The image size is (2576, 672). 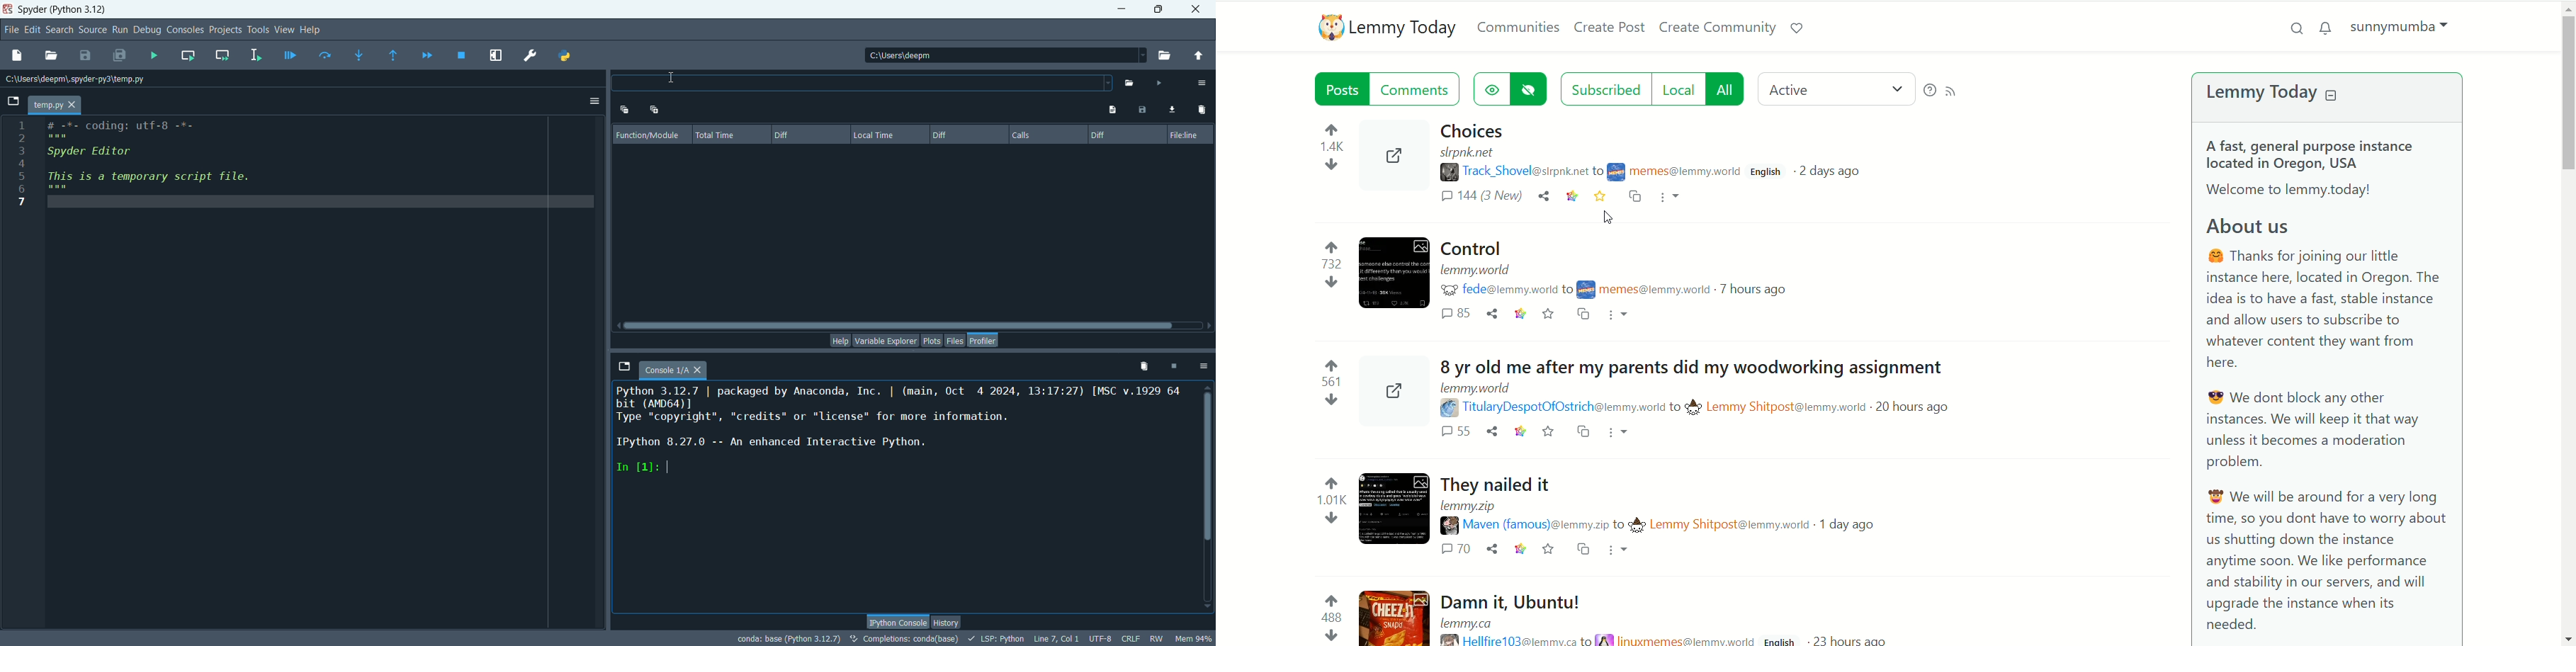 What do you see at coordinates (1168, 54) in the screenshot?
I see `browse working directory` at bounding box center [1168, 54].